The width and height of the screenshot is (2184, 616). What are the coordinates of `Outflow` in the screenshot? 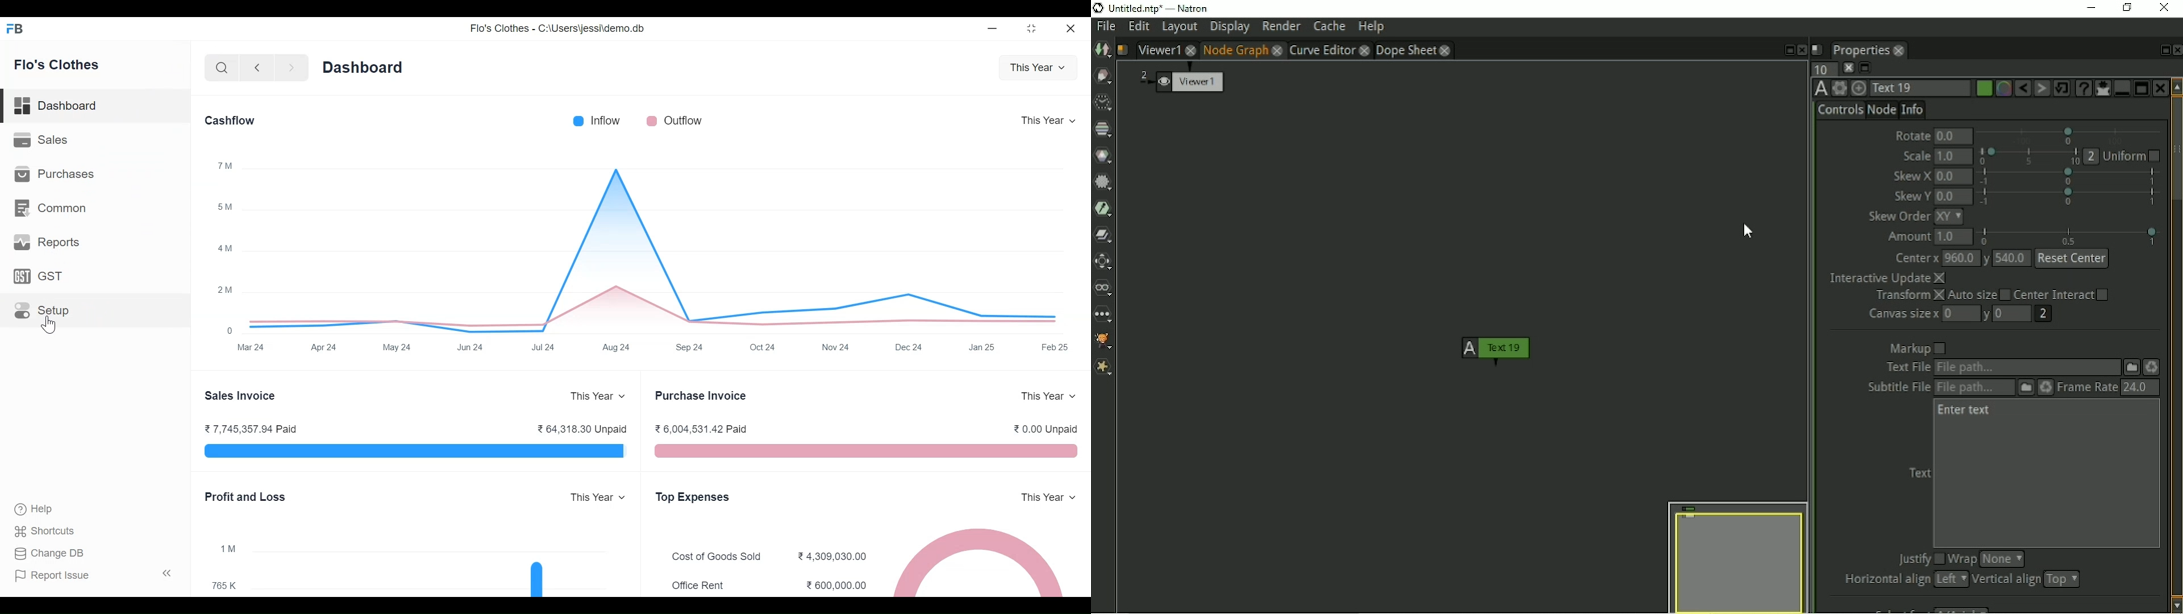 It's located at (687, 120).